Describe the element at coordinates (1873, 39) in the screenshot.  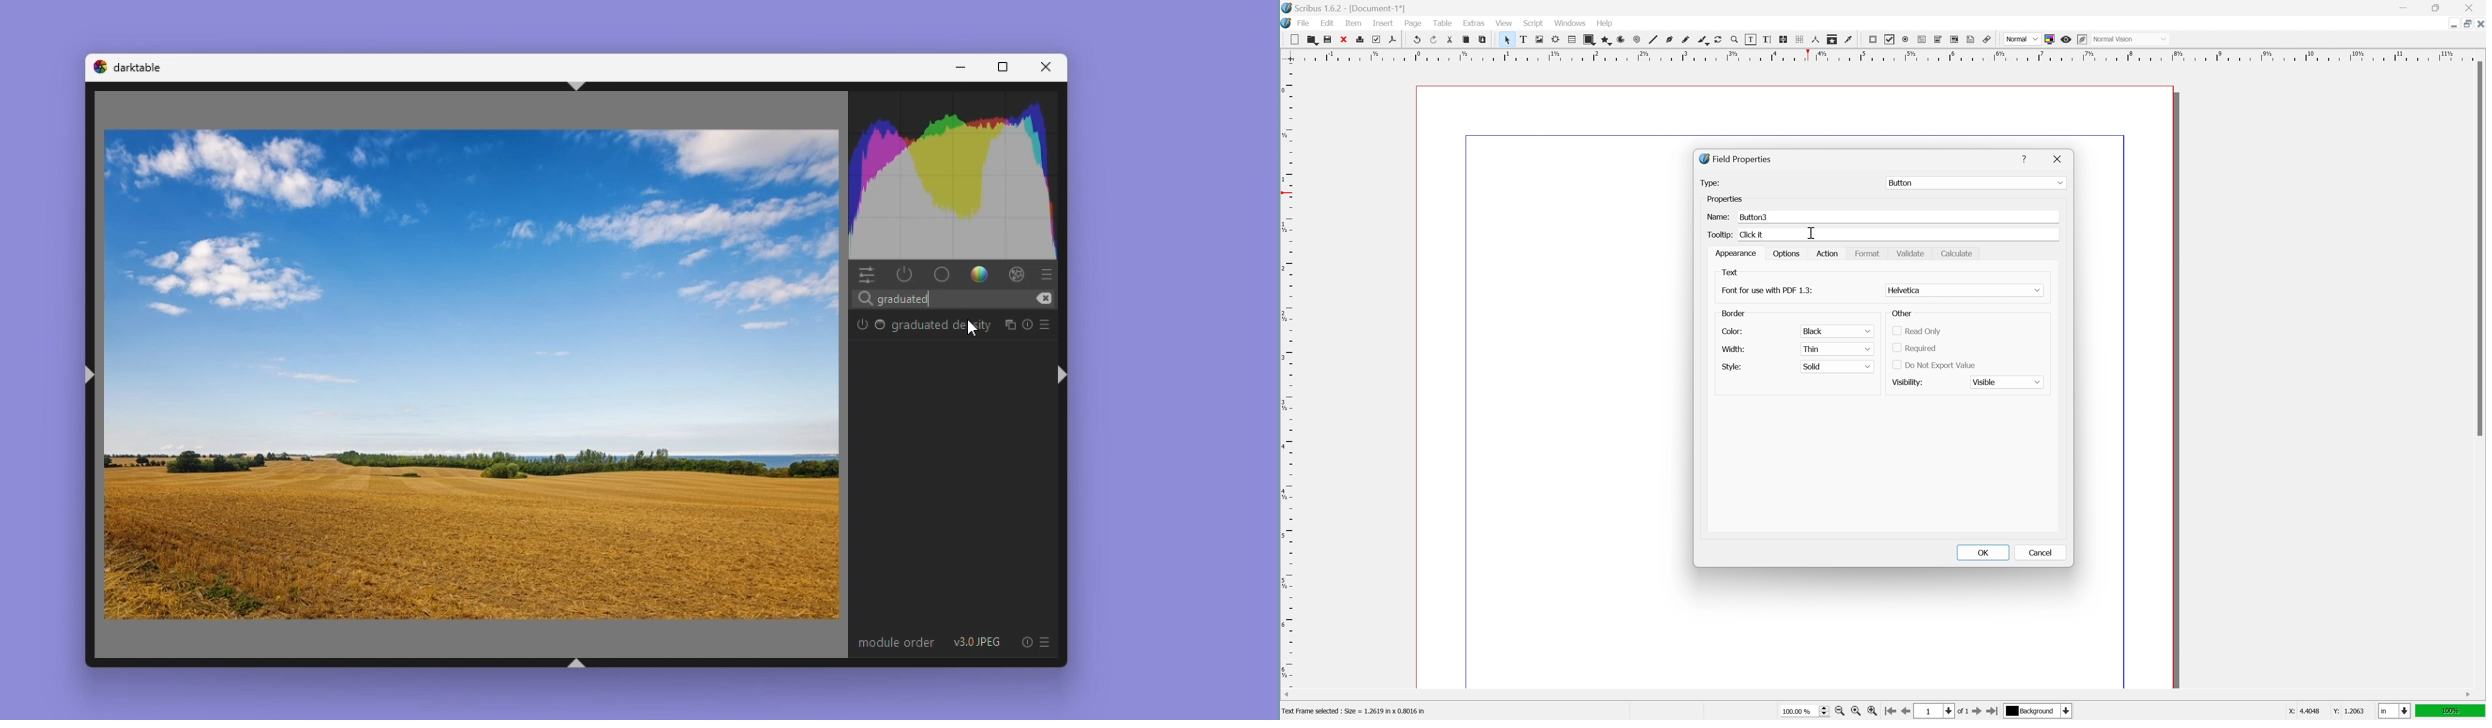
I see `pdf push button` at that location.